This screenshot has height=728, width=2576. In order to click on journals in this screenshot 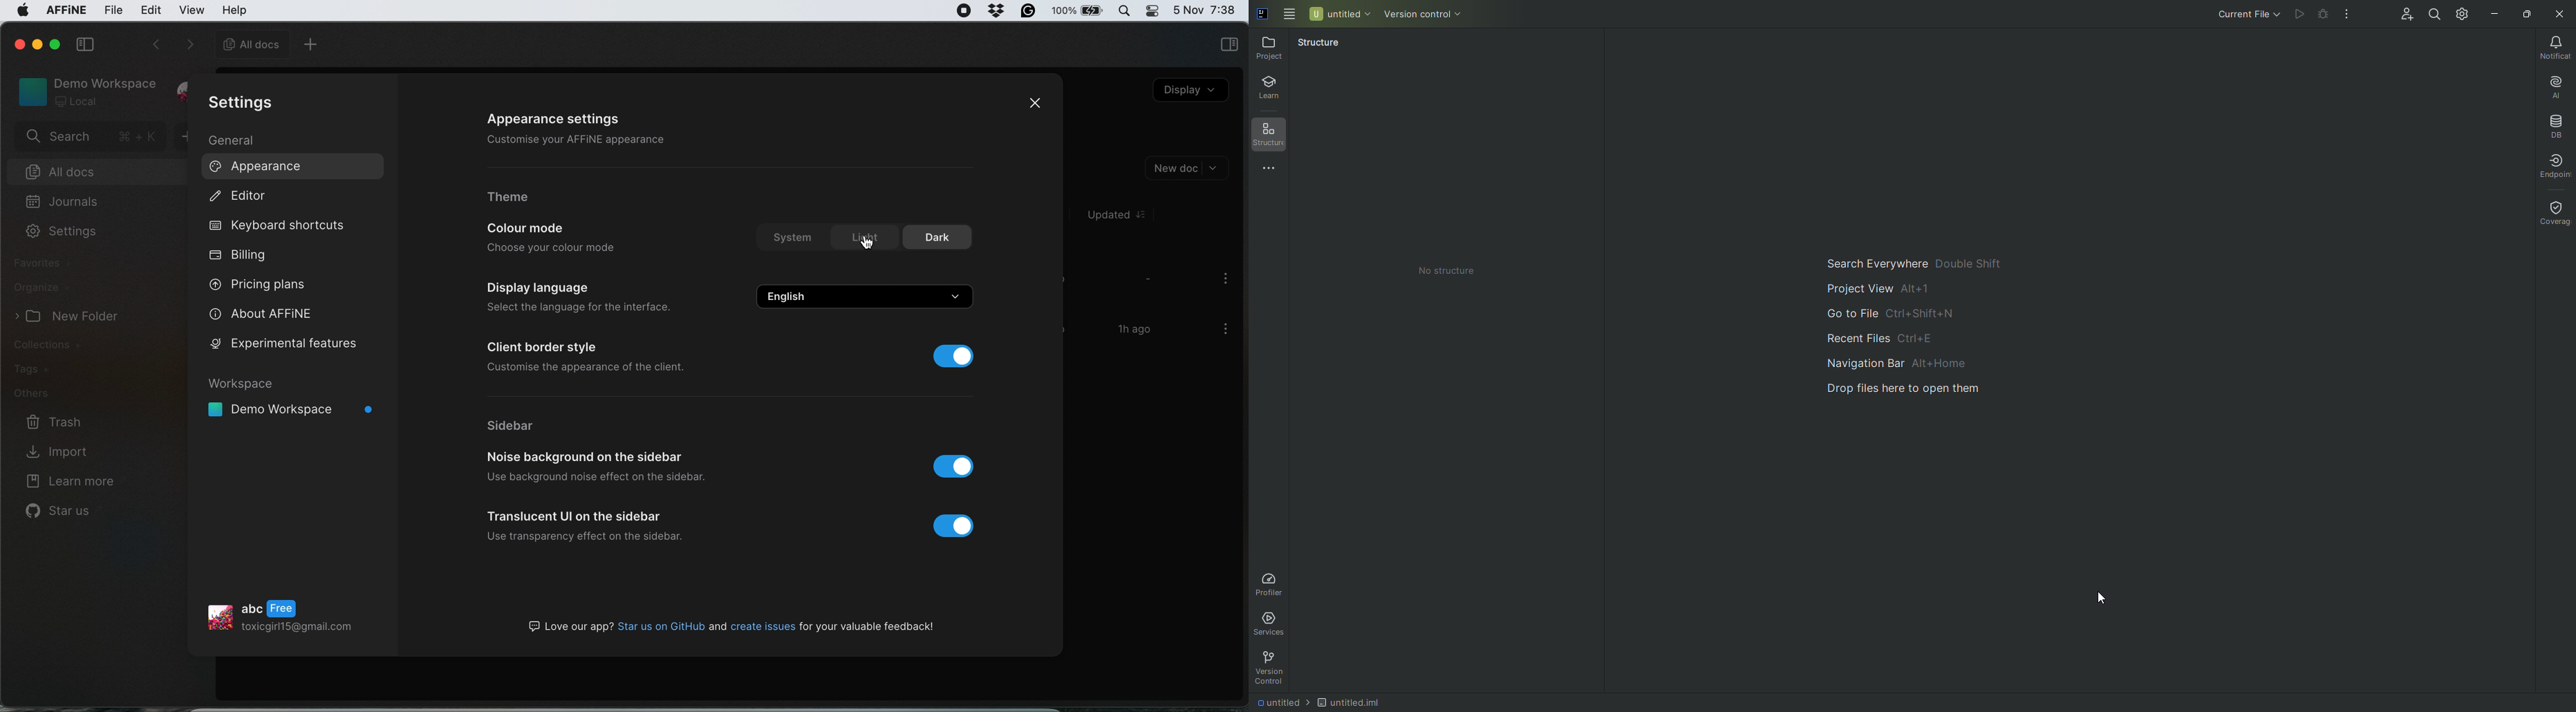, I will do `click(64, 202)`.